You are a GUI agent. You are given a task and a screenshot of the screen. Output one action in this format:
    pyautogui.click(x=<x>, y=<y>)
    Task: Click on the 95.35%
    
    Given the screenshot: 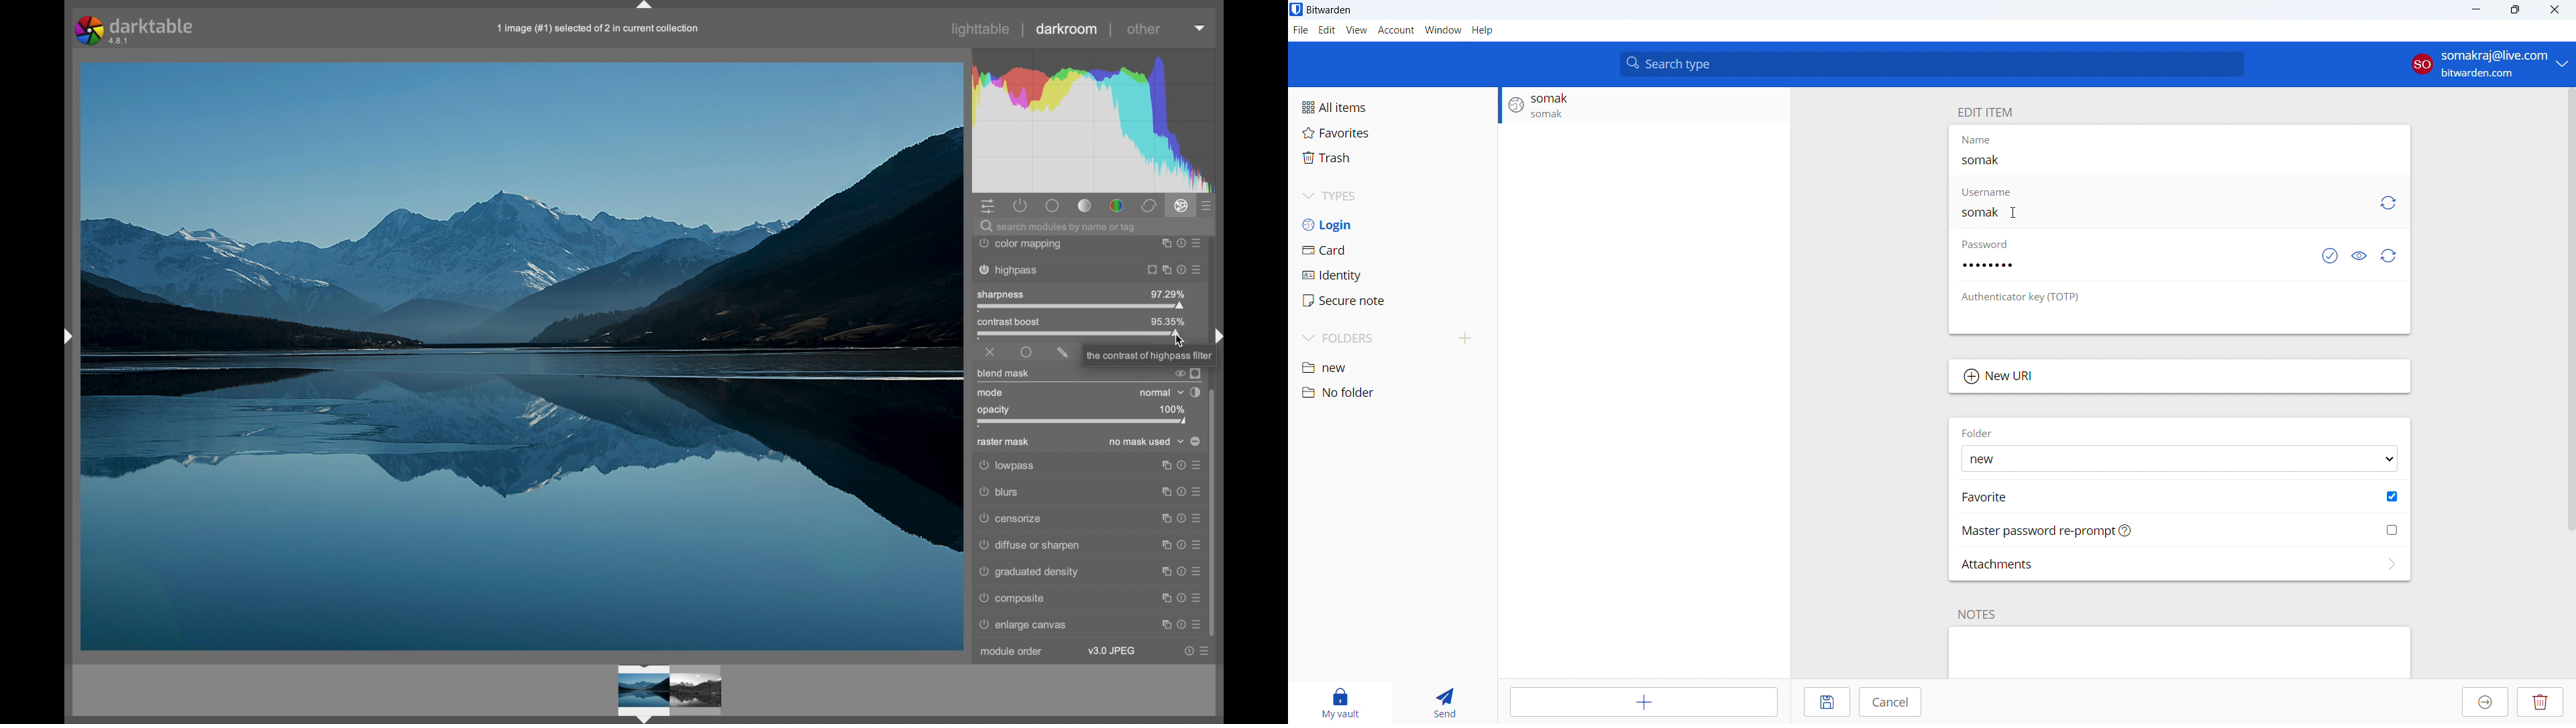 What is the action you would take?
    pyautogui.click(x=1170, y=320)
    